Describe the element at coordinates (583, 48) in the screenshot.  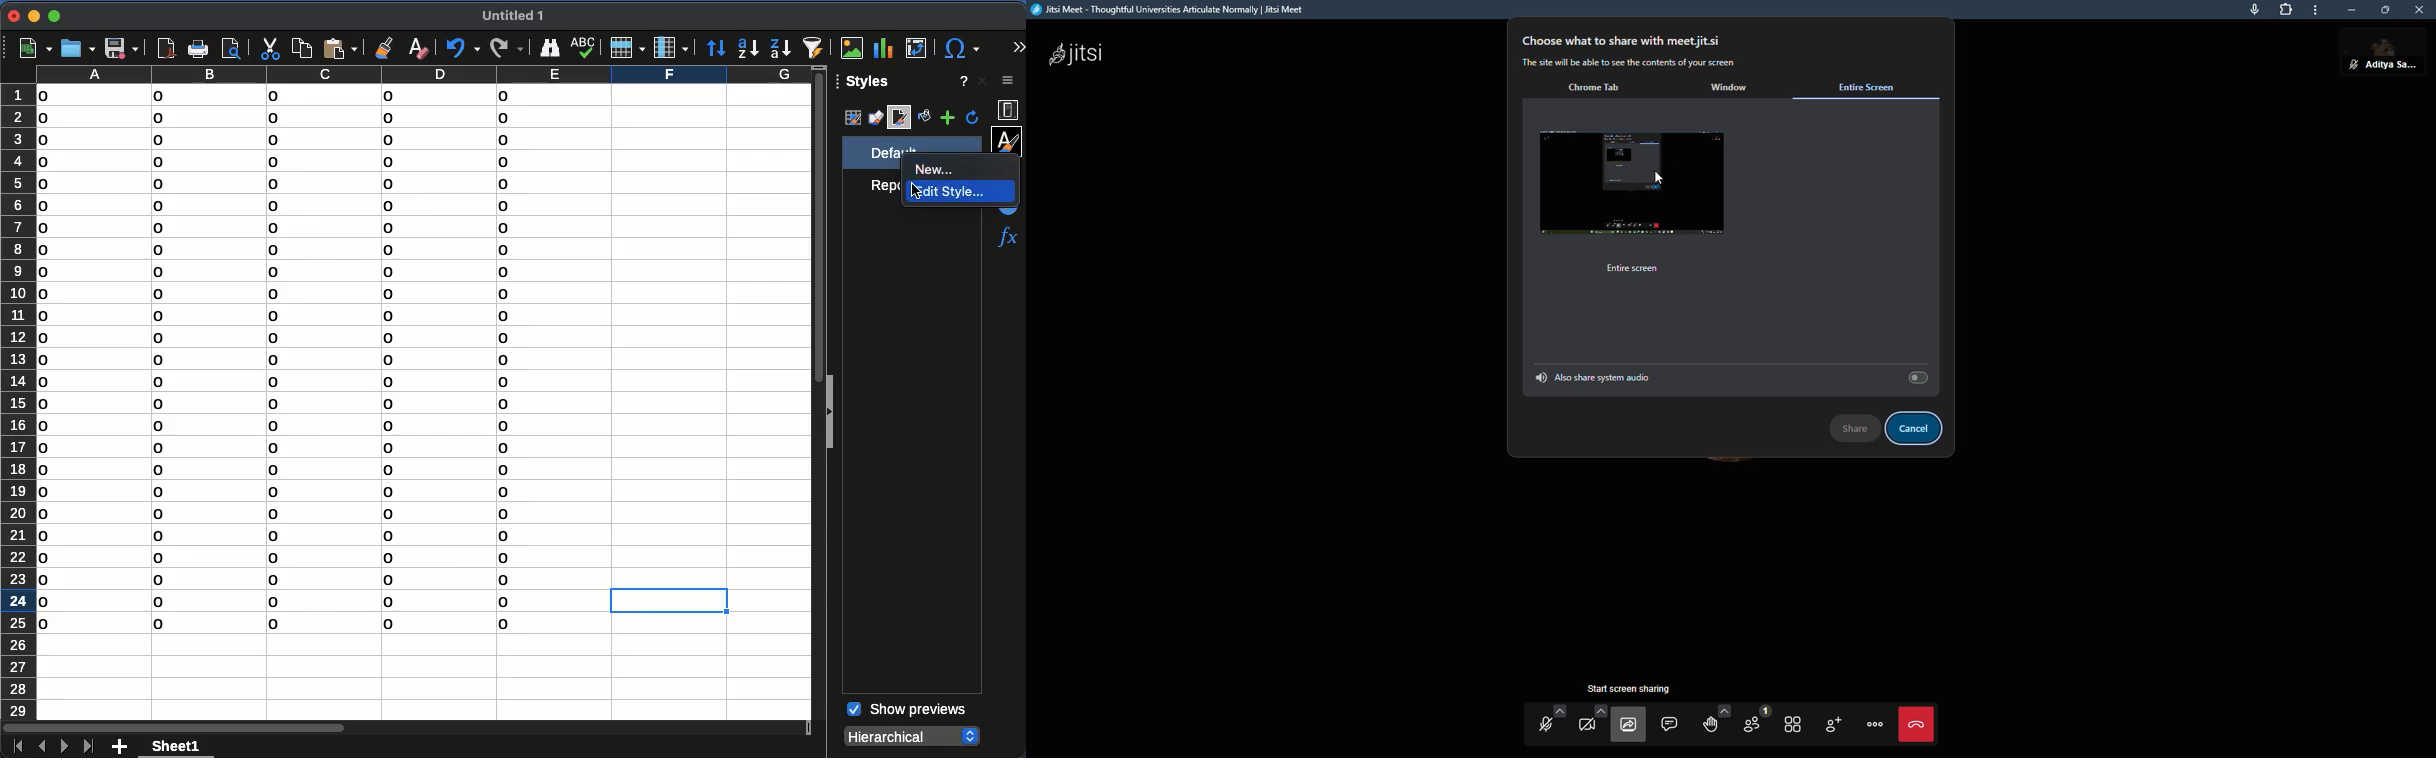
I see `spell check` at that location.